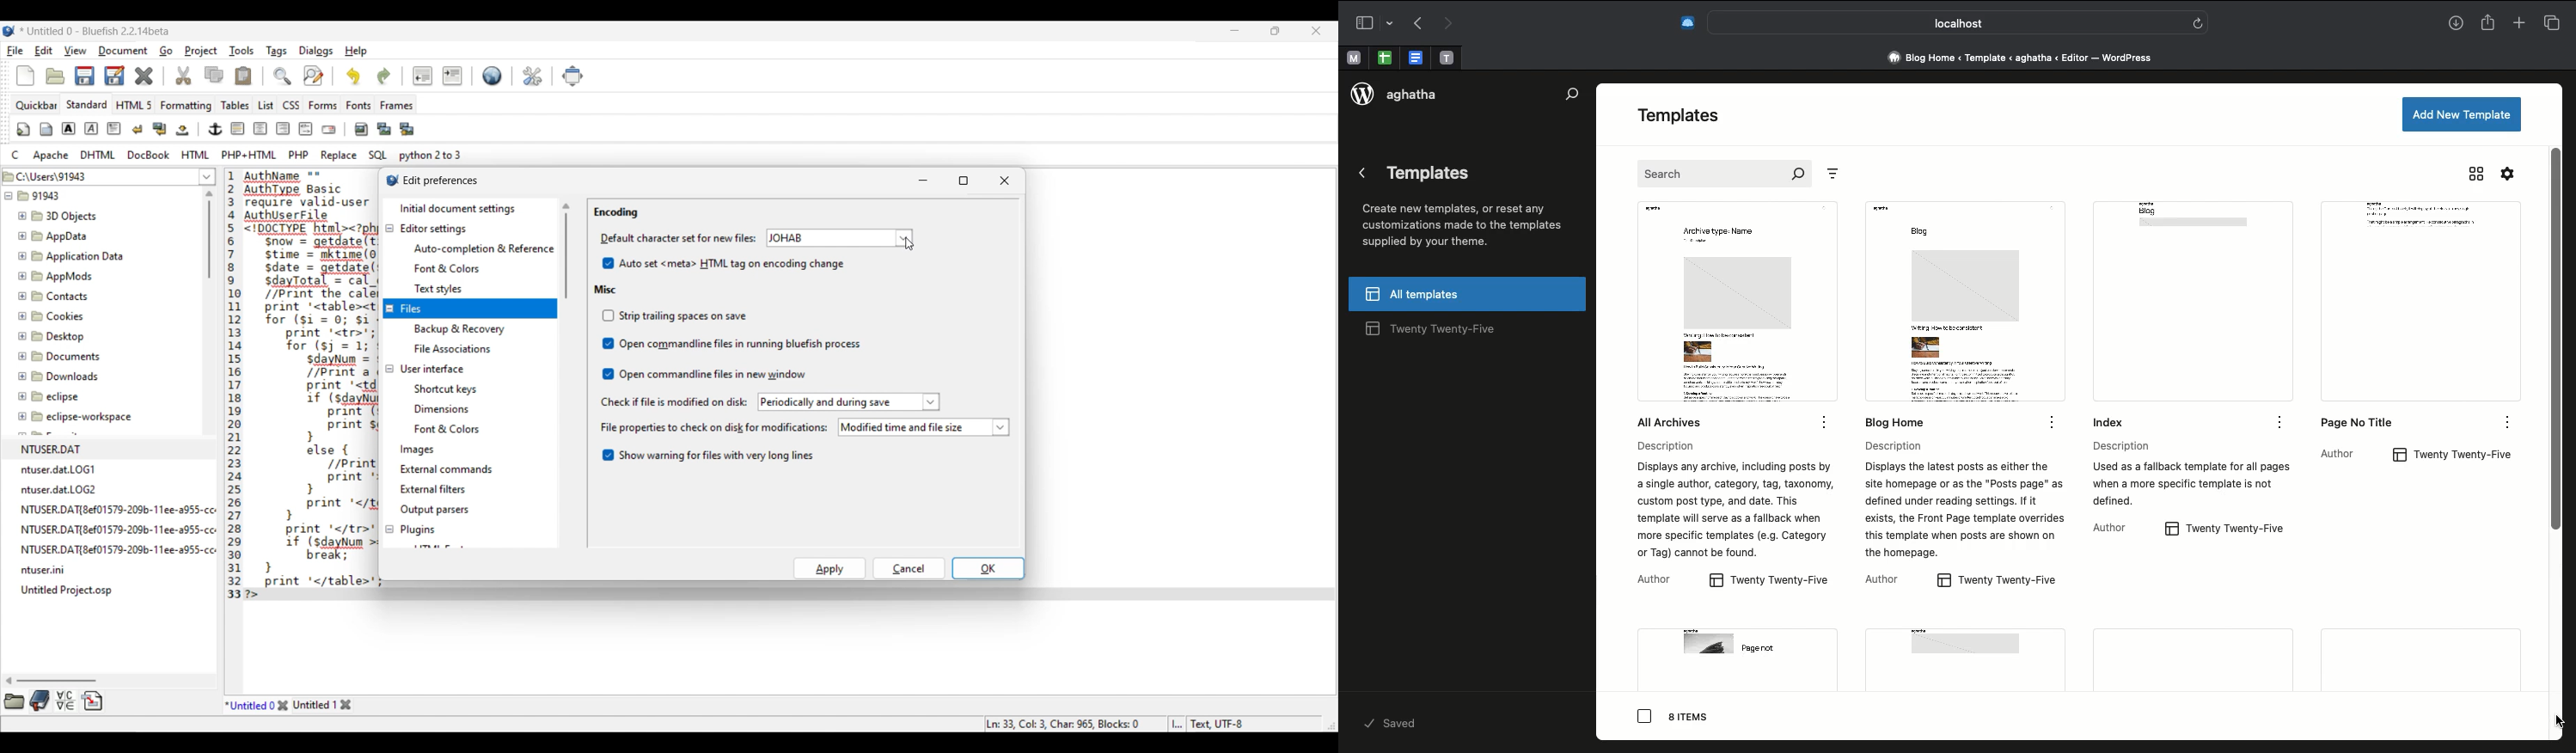 The image size is (2576, 756). What do you see at coordinates (36, 106) in the screenshot?
I see `Quickbar` at bounding box center [36, 106].